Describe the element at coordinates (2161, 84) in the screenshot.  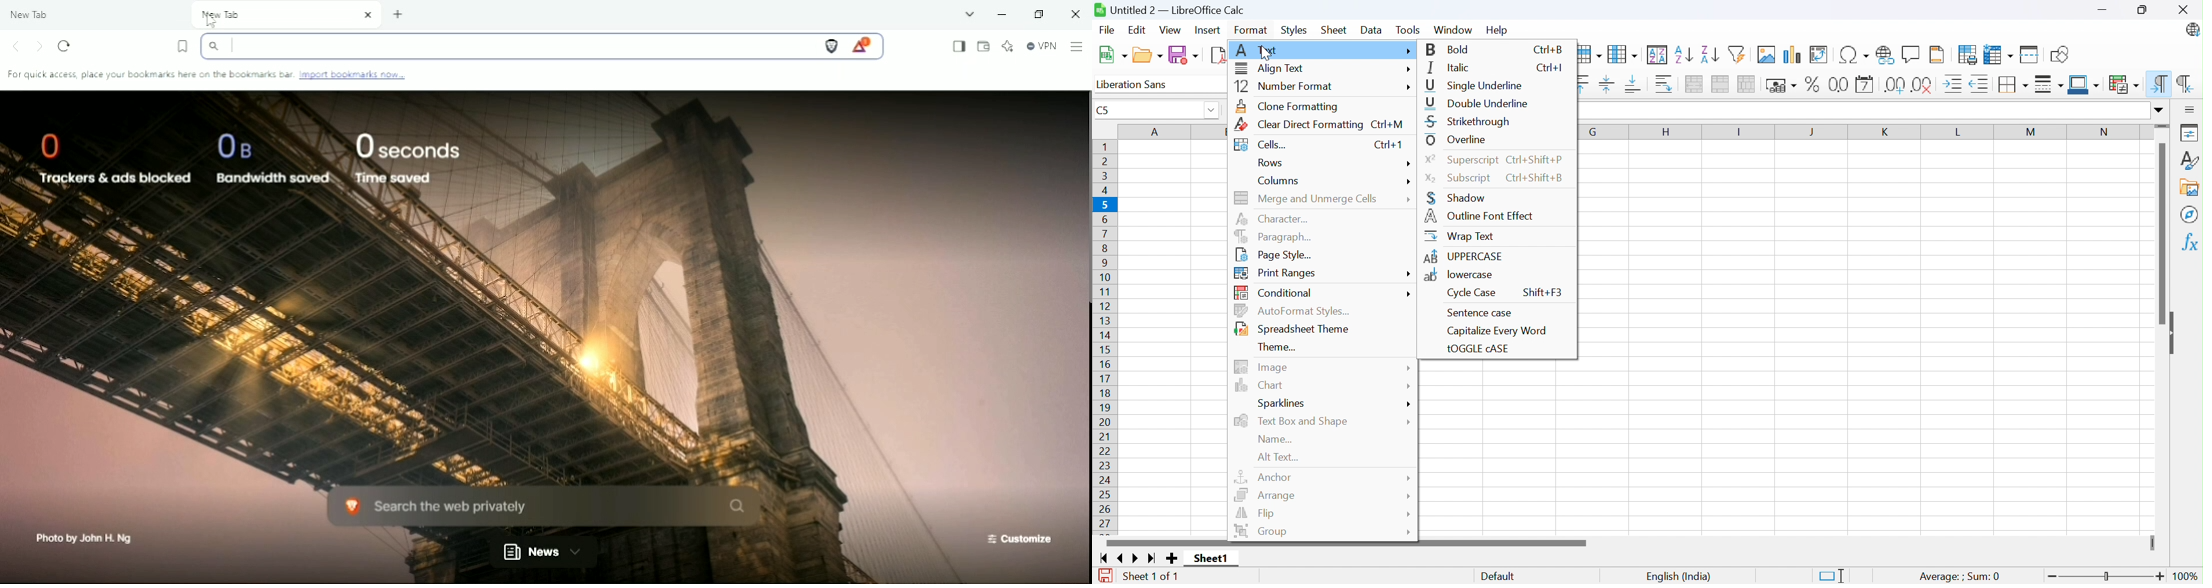
I see `Left-to-right` at that location.